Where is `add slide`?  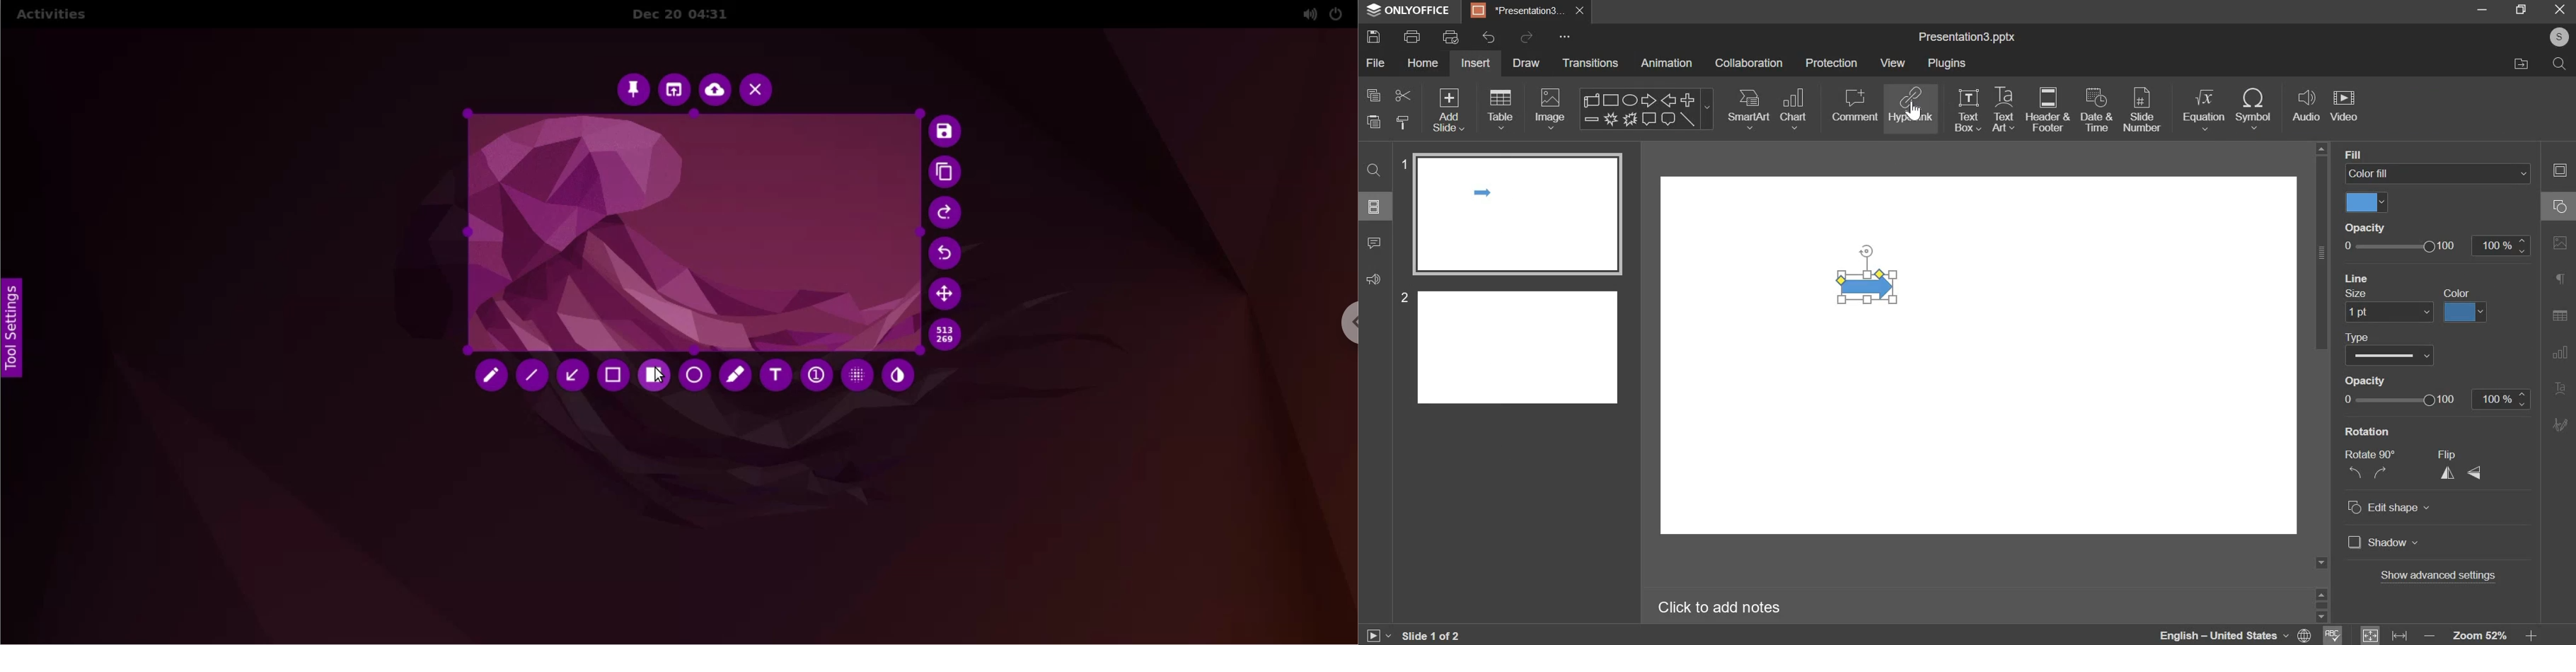 add slide is located at coordinates (1449, 110).